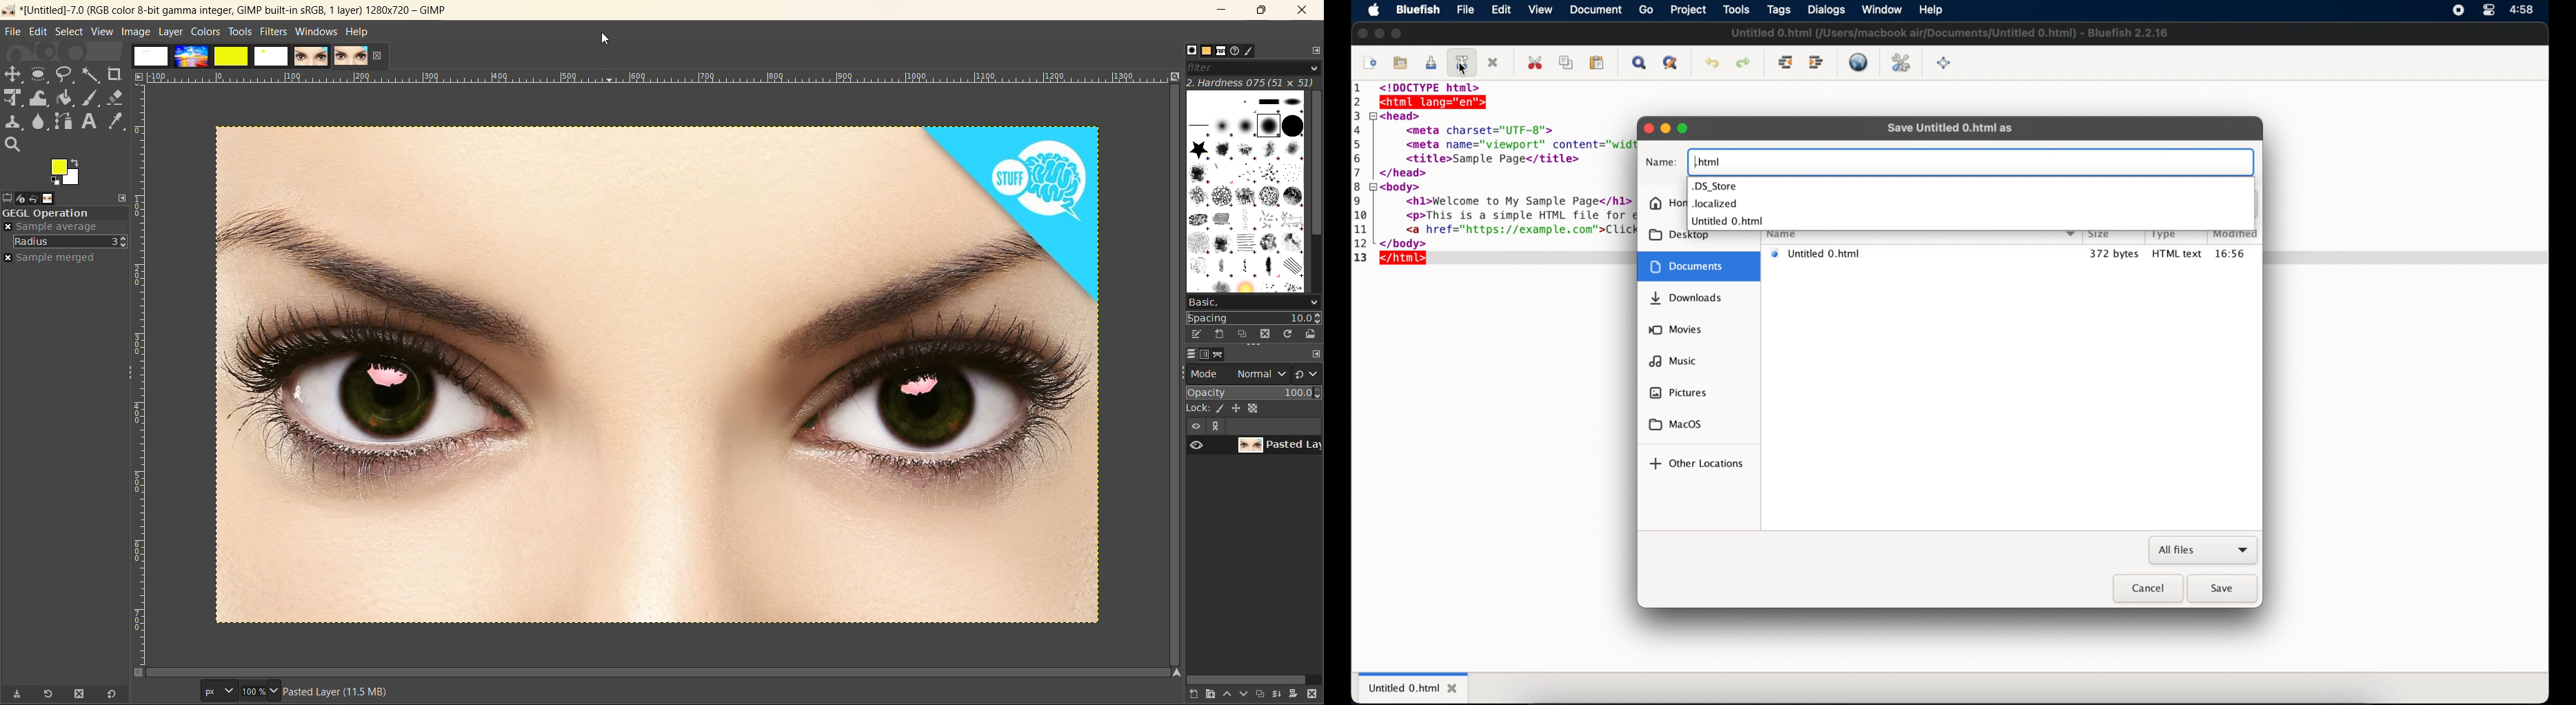  What do you see at coordinates (63, 121) in the screenshot?
I see `path tool` at bounding box center [63, 121].